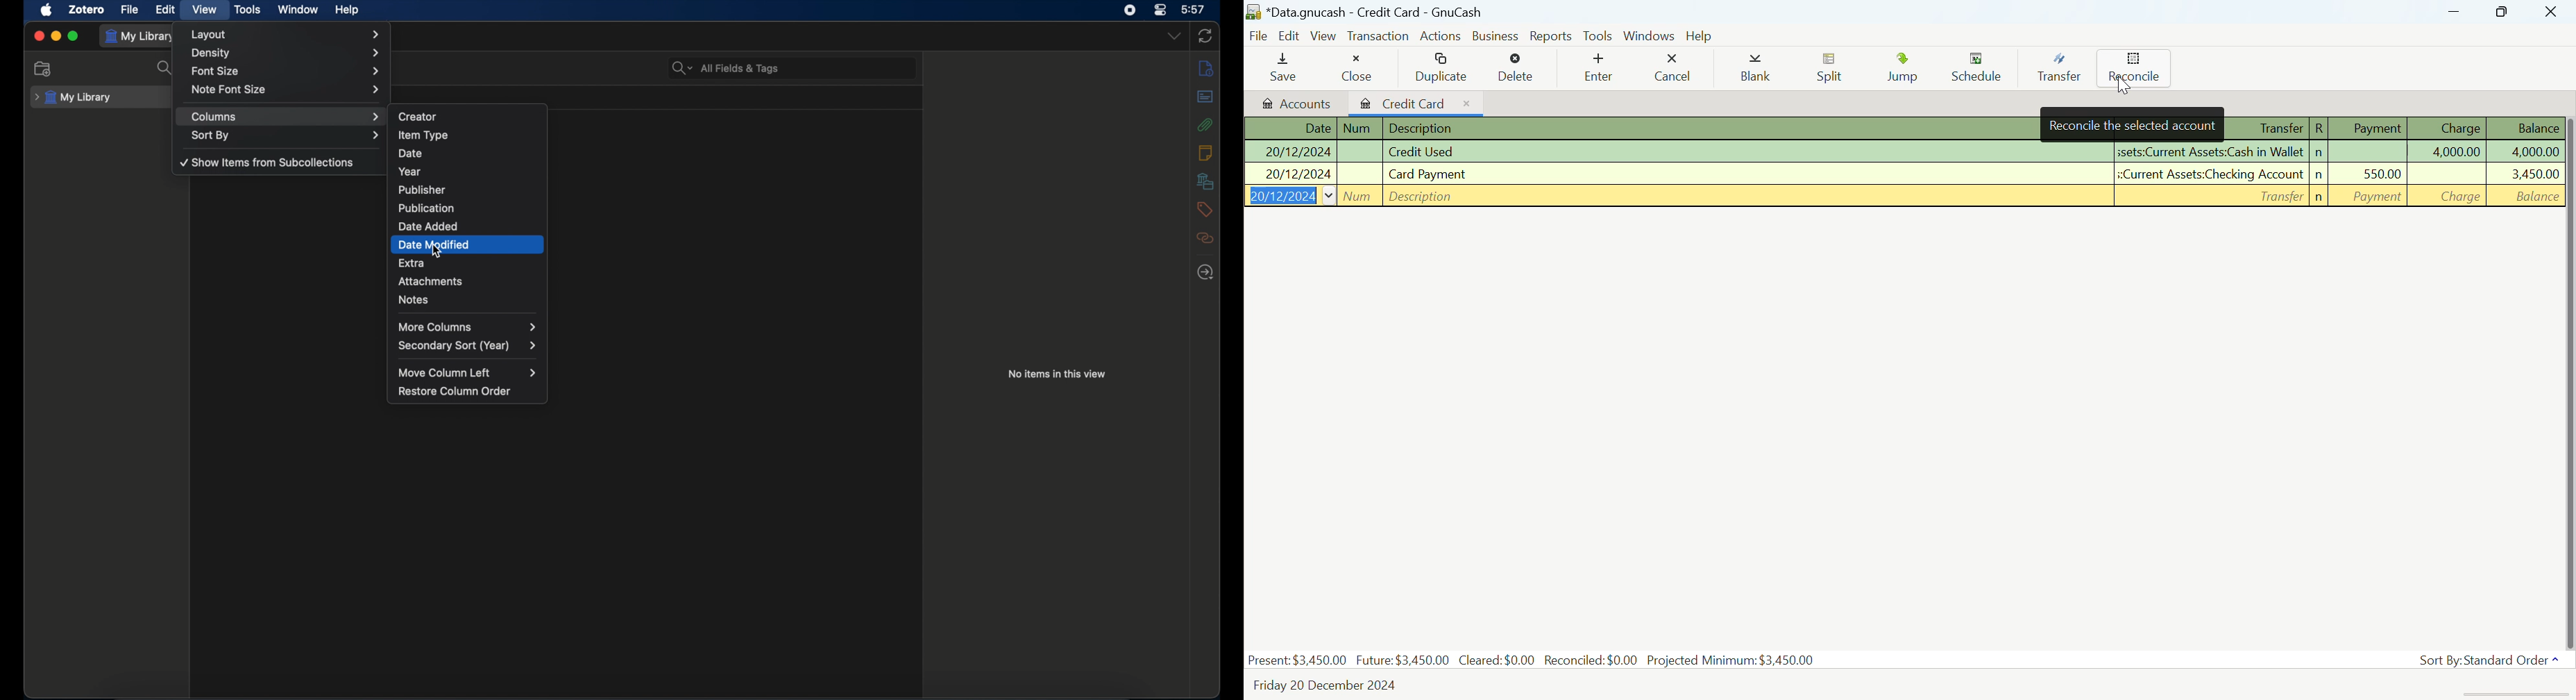  What do you see at coordinates (85, 9) in the screenshot?
I see `zotero` at bounding box center [85, 9].